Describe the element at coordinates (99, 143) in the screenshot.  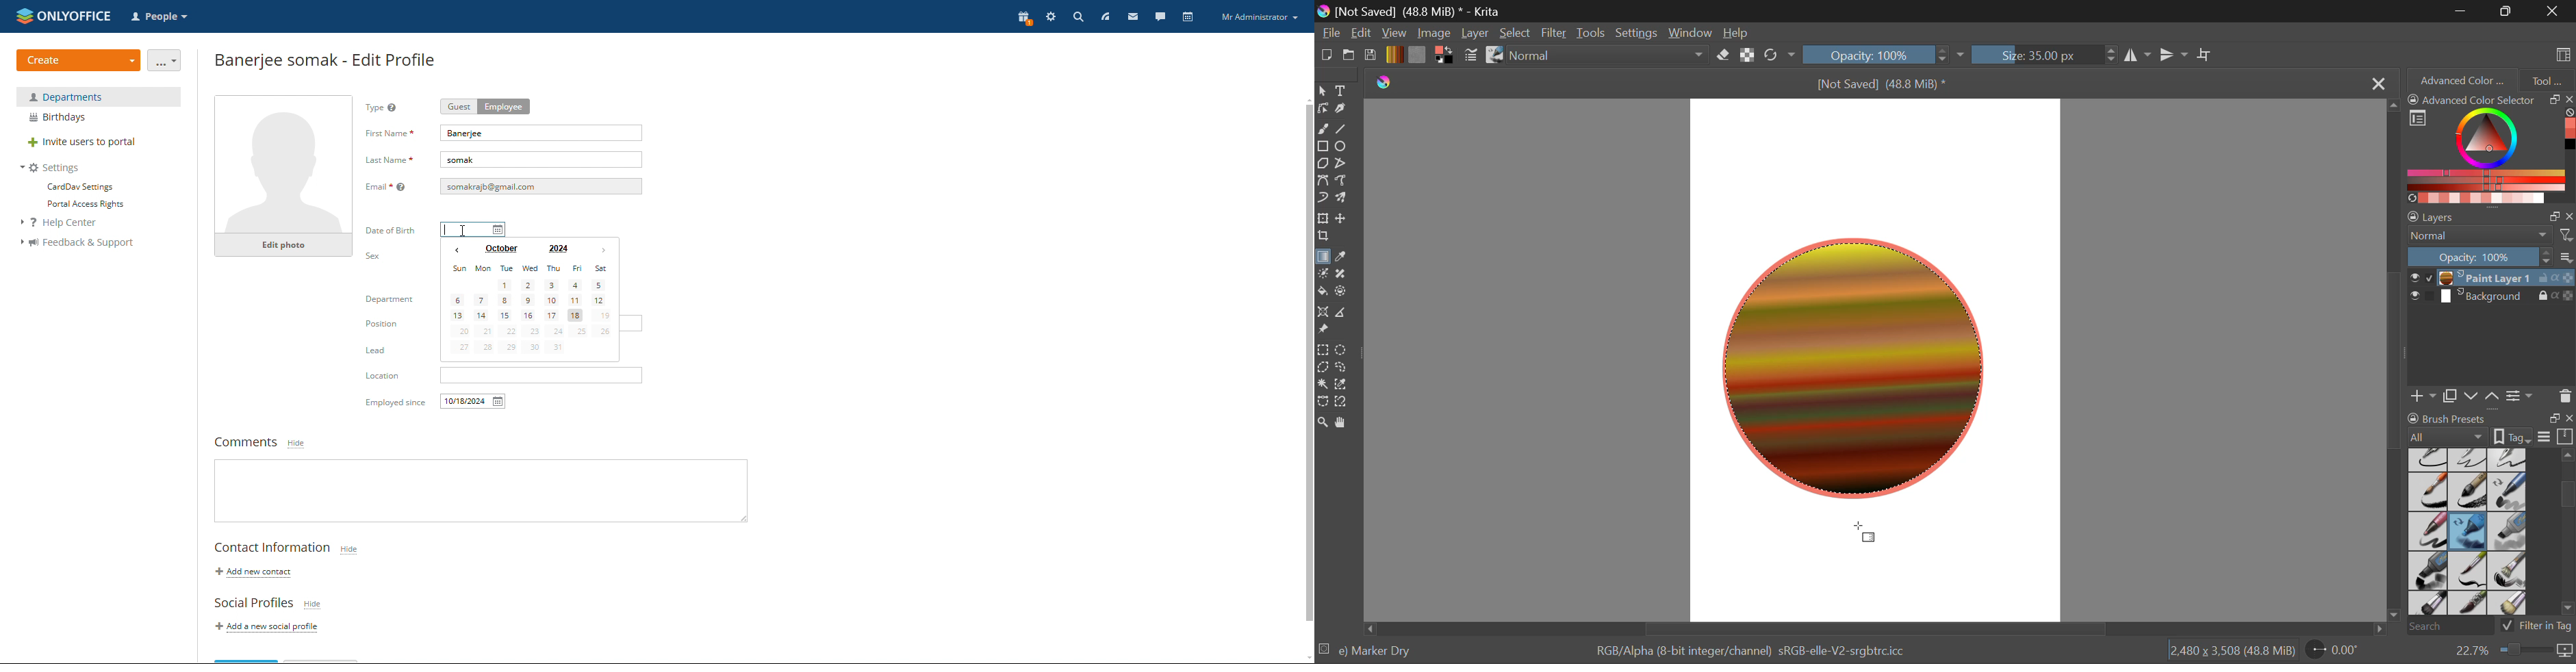
I see `invite users to portal` at that location.